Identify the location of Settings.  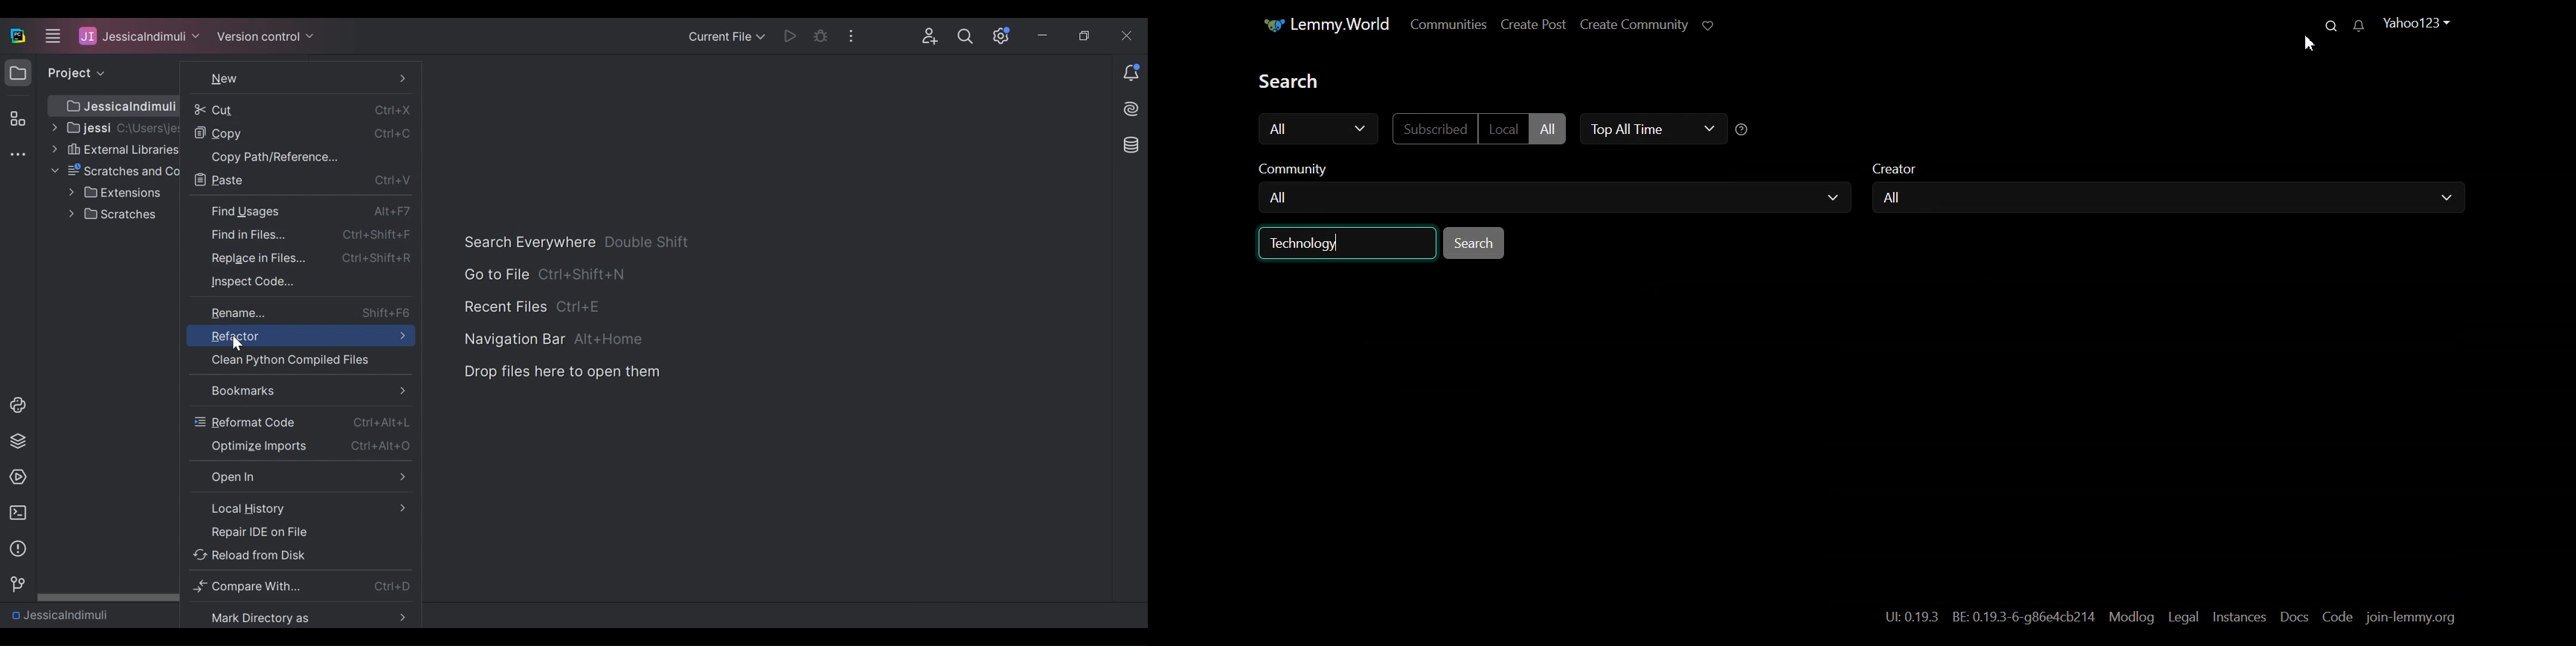
(1002, 36).